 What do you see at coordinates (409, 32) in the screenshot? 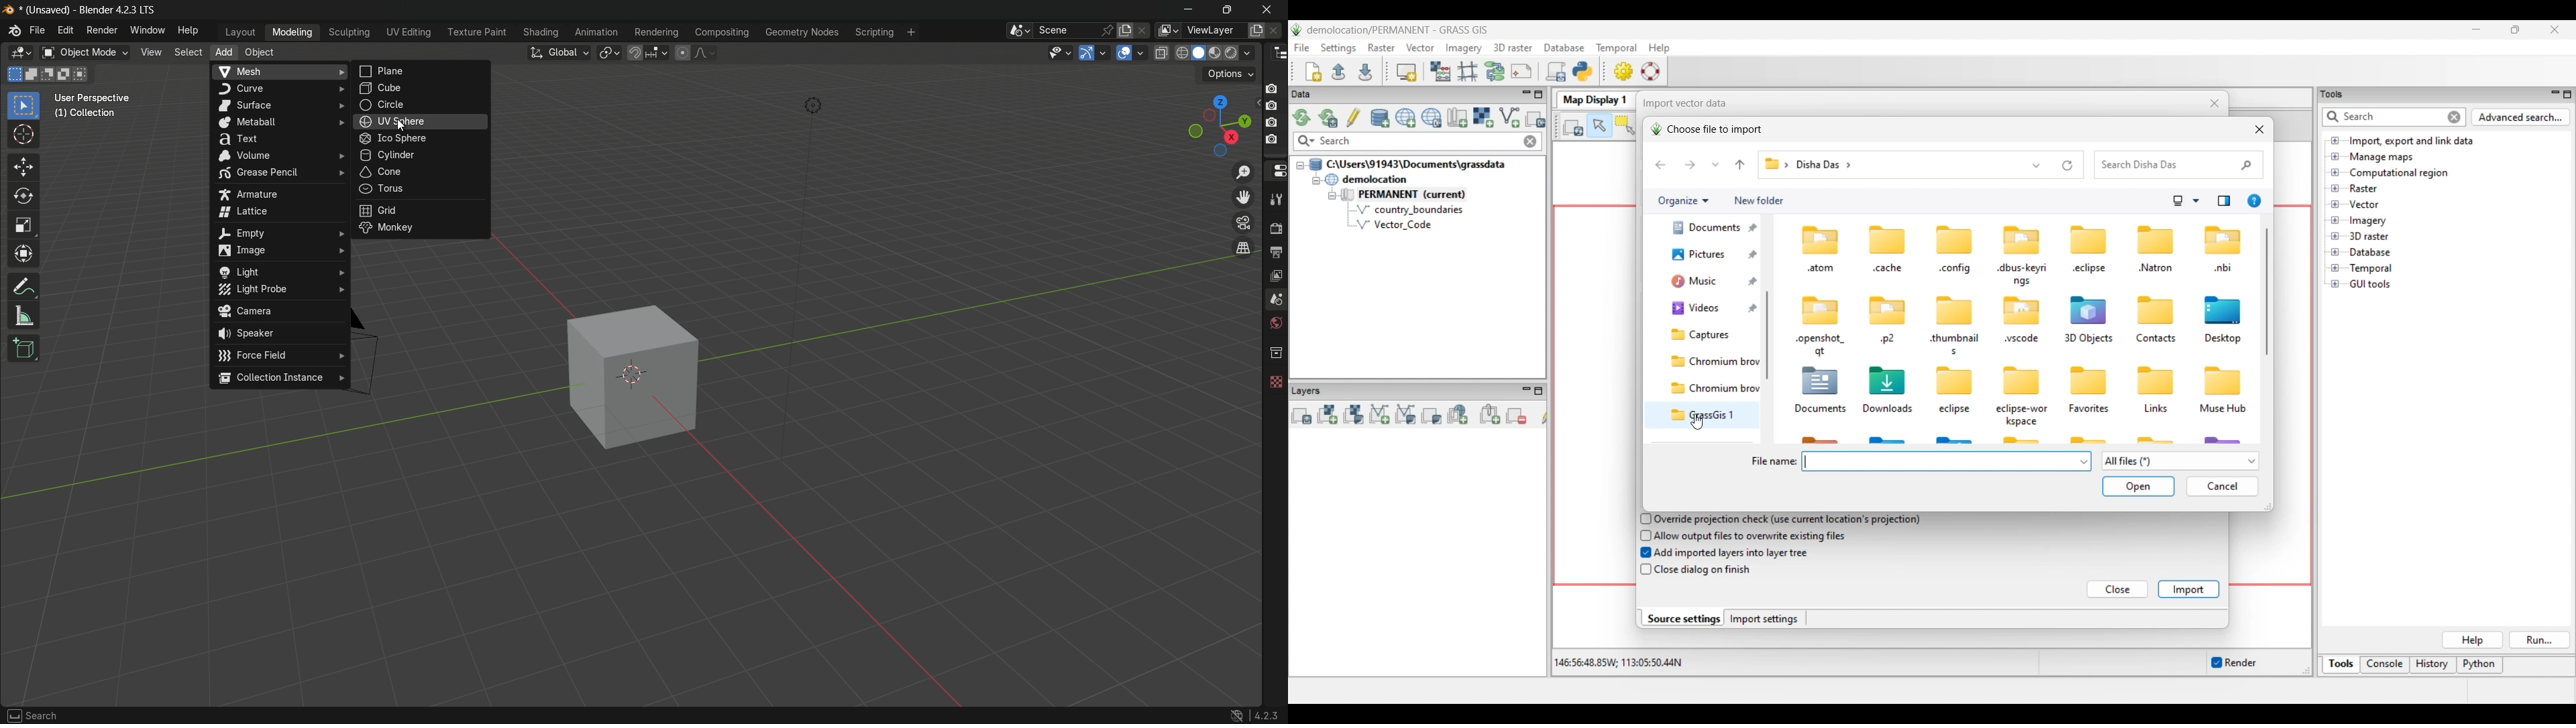
I see `uv editing menu` at bounding box center [409, 32].